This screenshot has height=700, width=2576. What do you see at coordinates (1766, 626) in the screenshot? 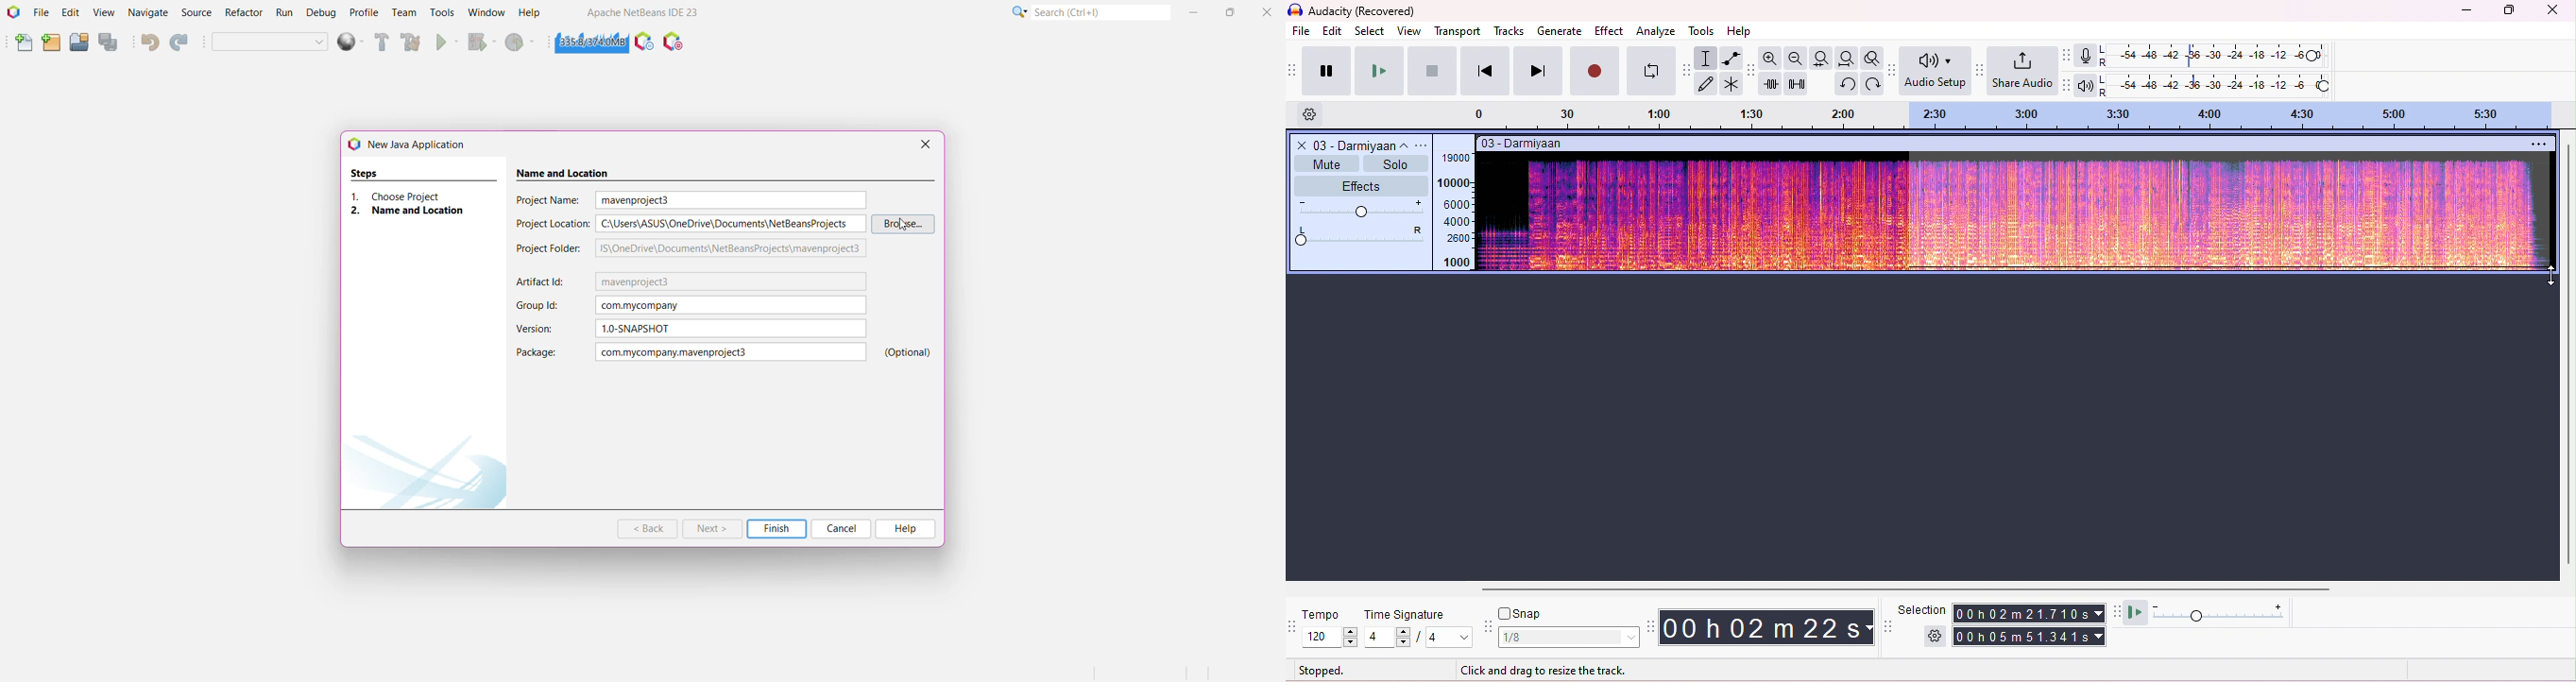
I see `time` at bounding box center [1766, 626].